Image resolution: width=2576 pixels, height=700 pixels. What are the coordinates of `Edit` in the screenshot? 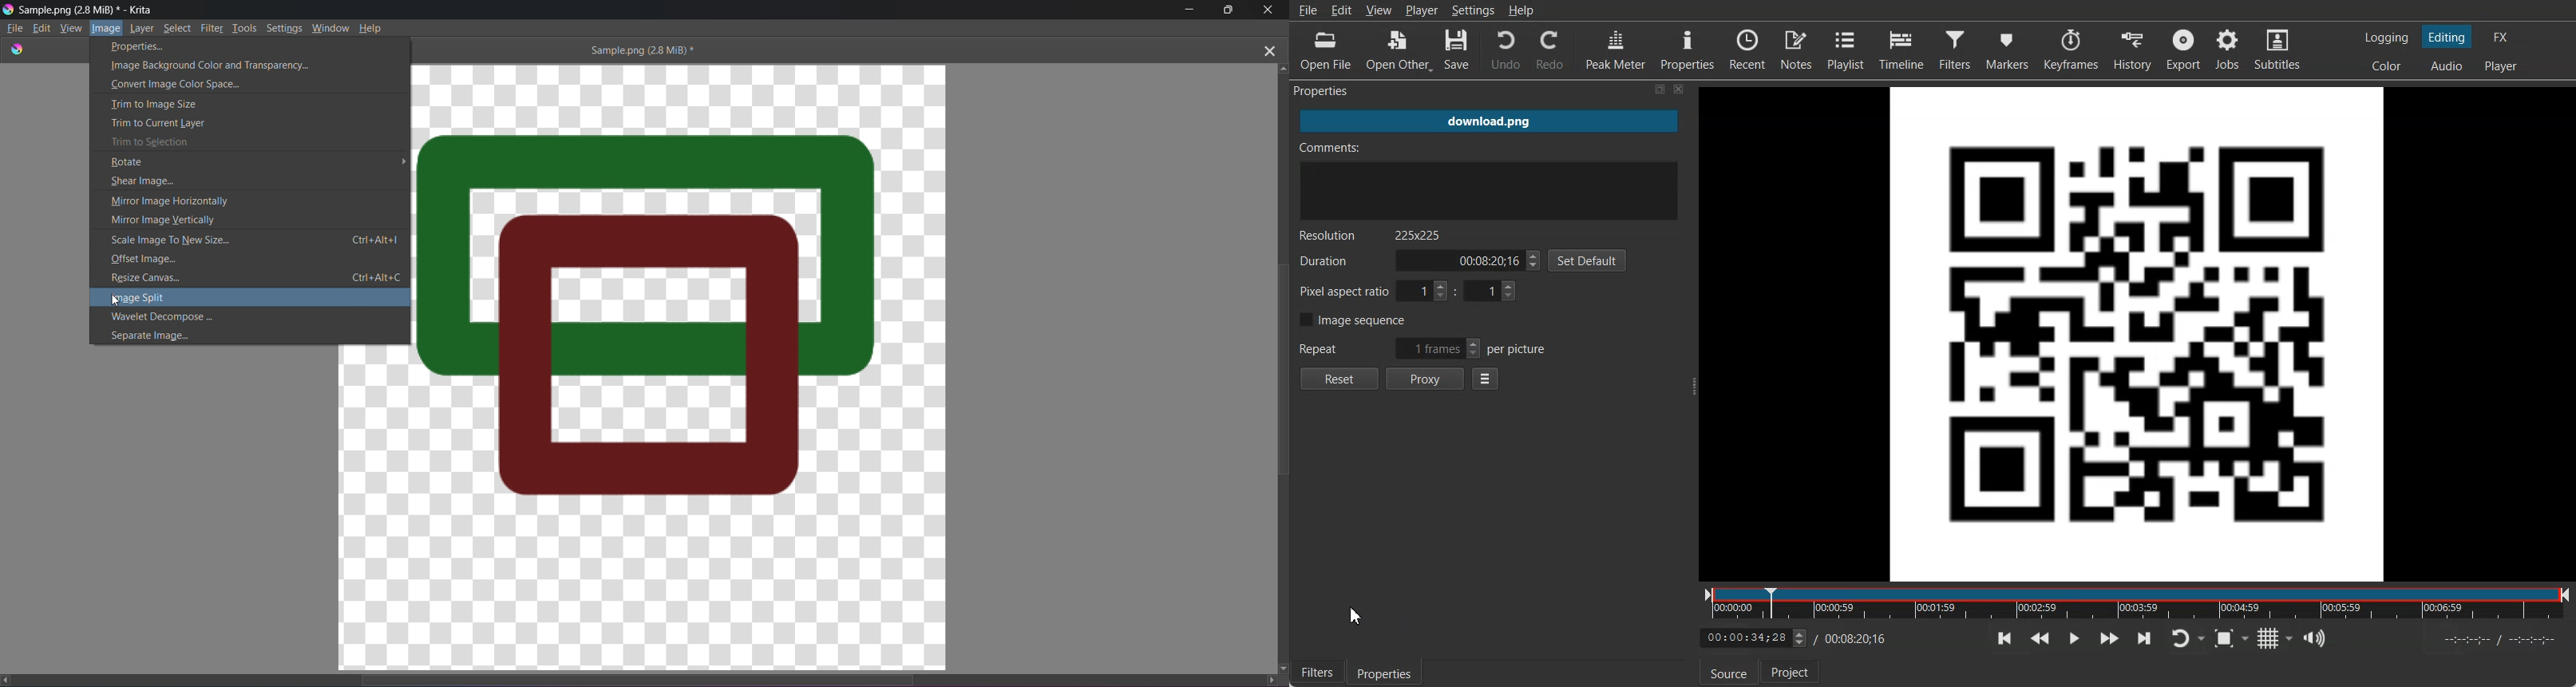 It's located at (42, 27).